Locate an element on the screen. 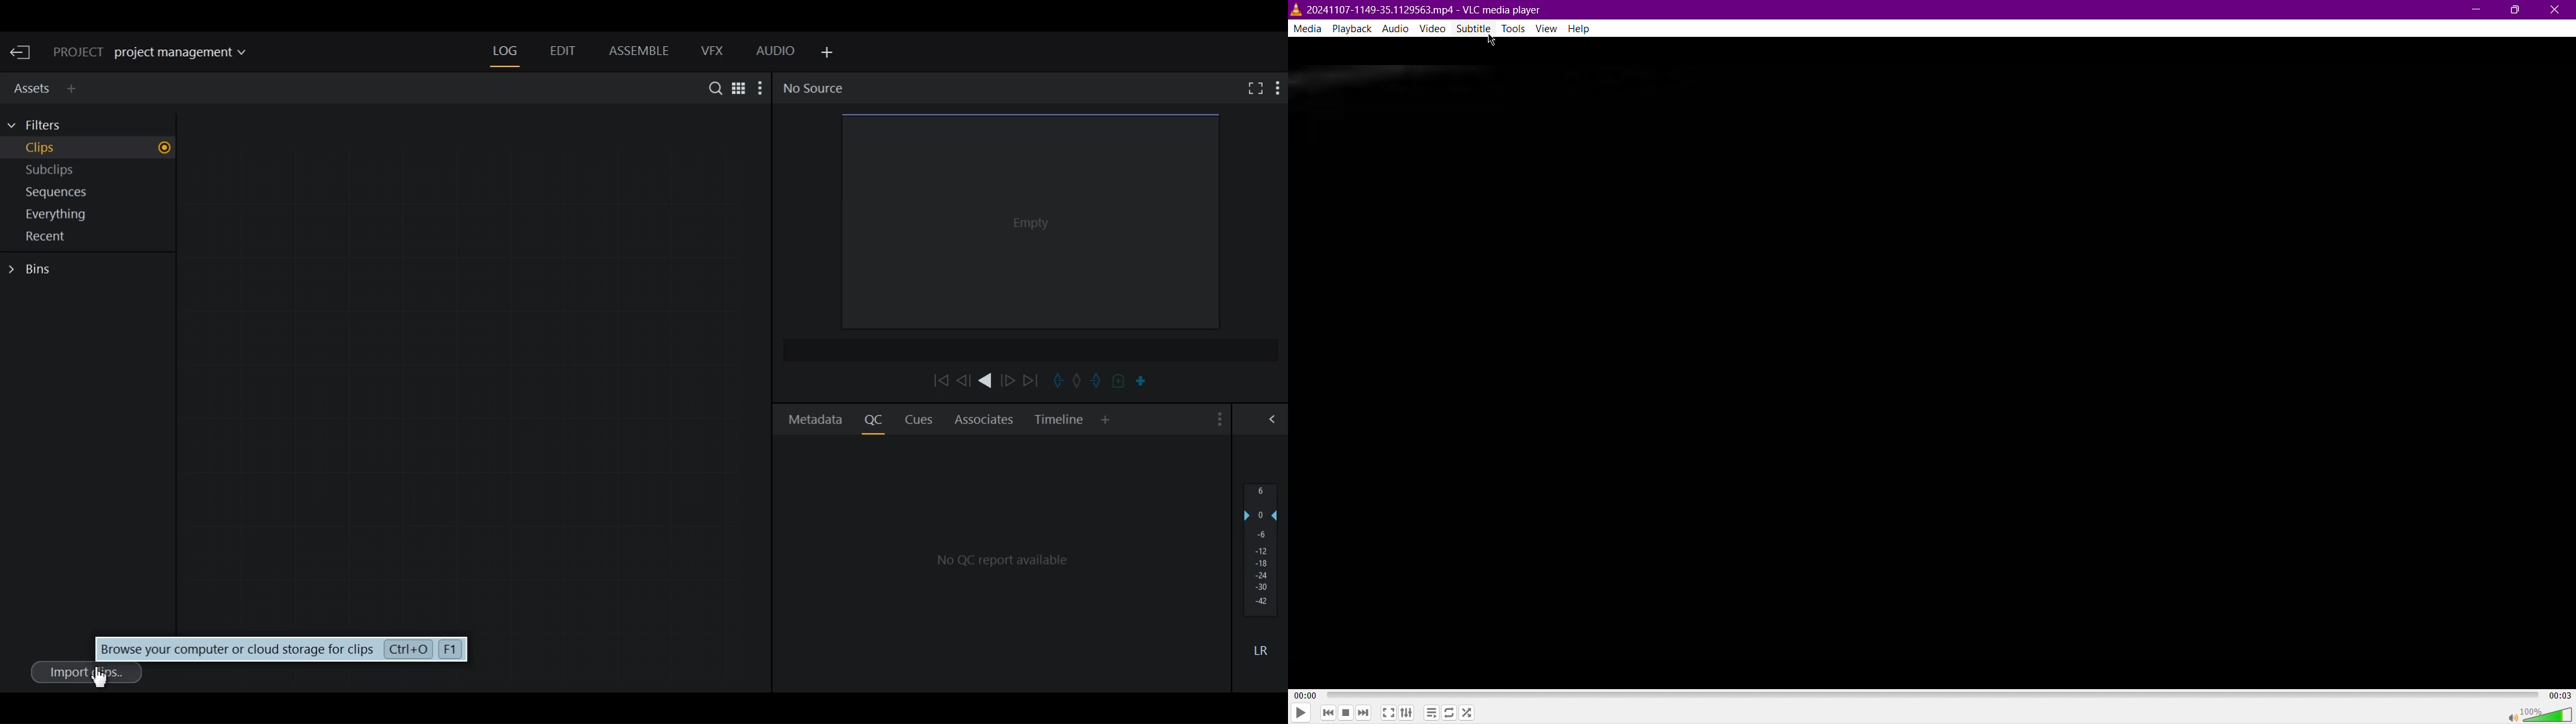  Edit is located at coordinates (561, 52).